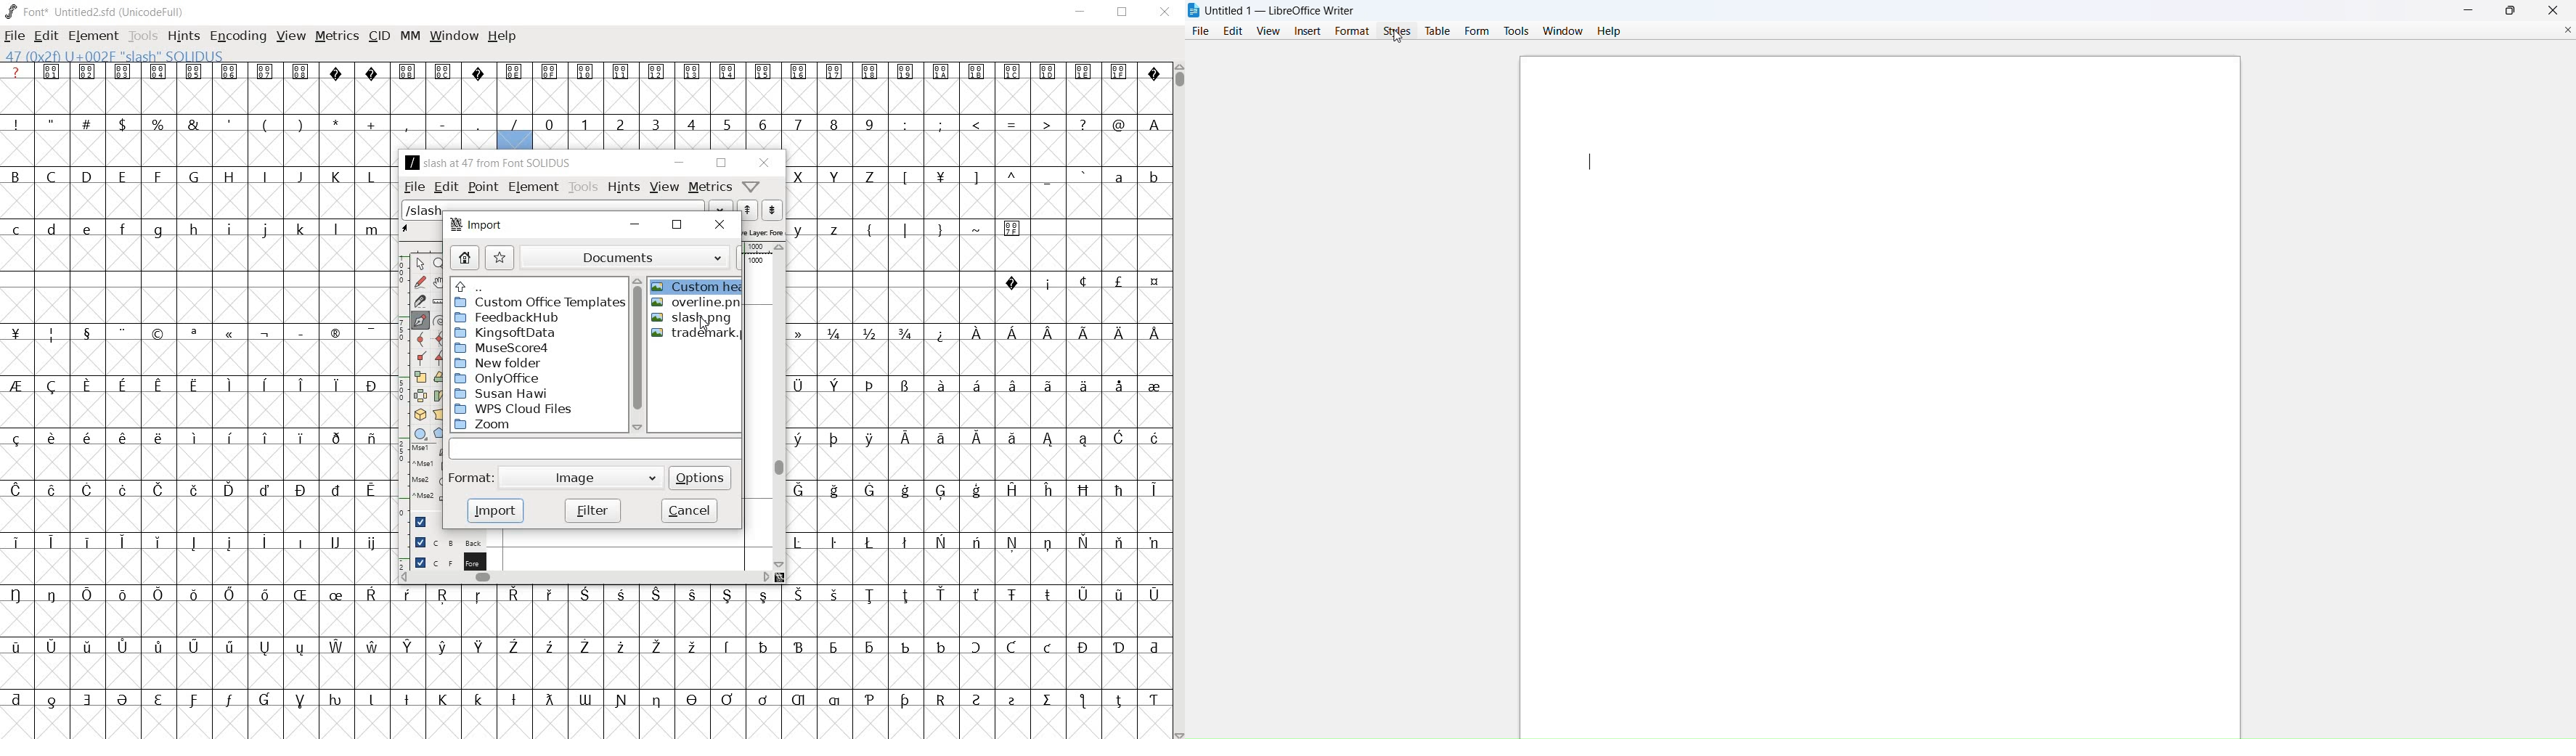  I want to click on CID, so click(379, 36).